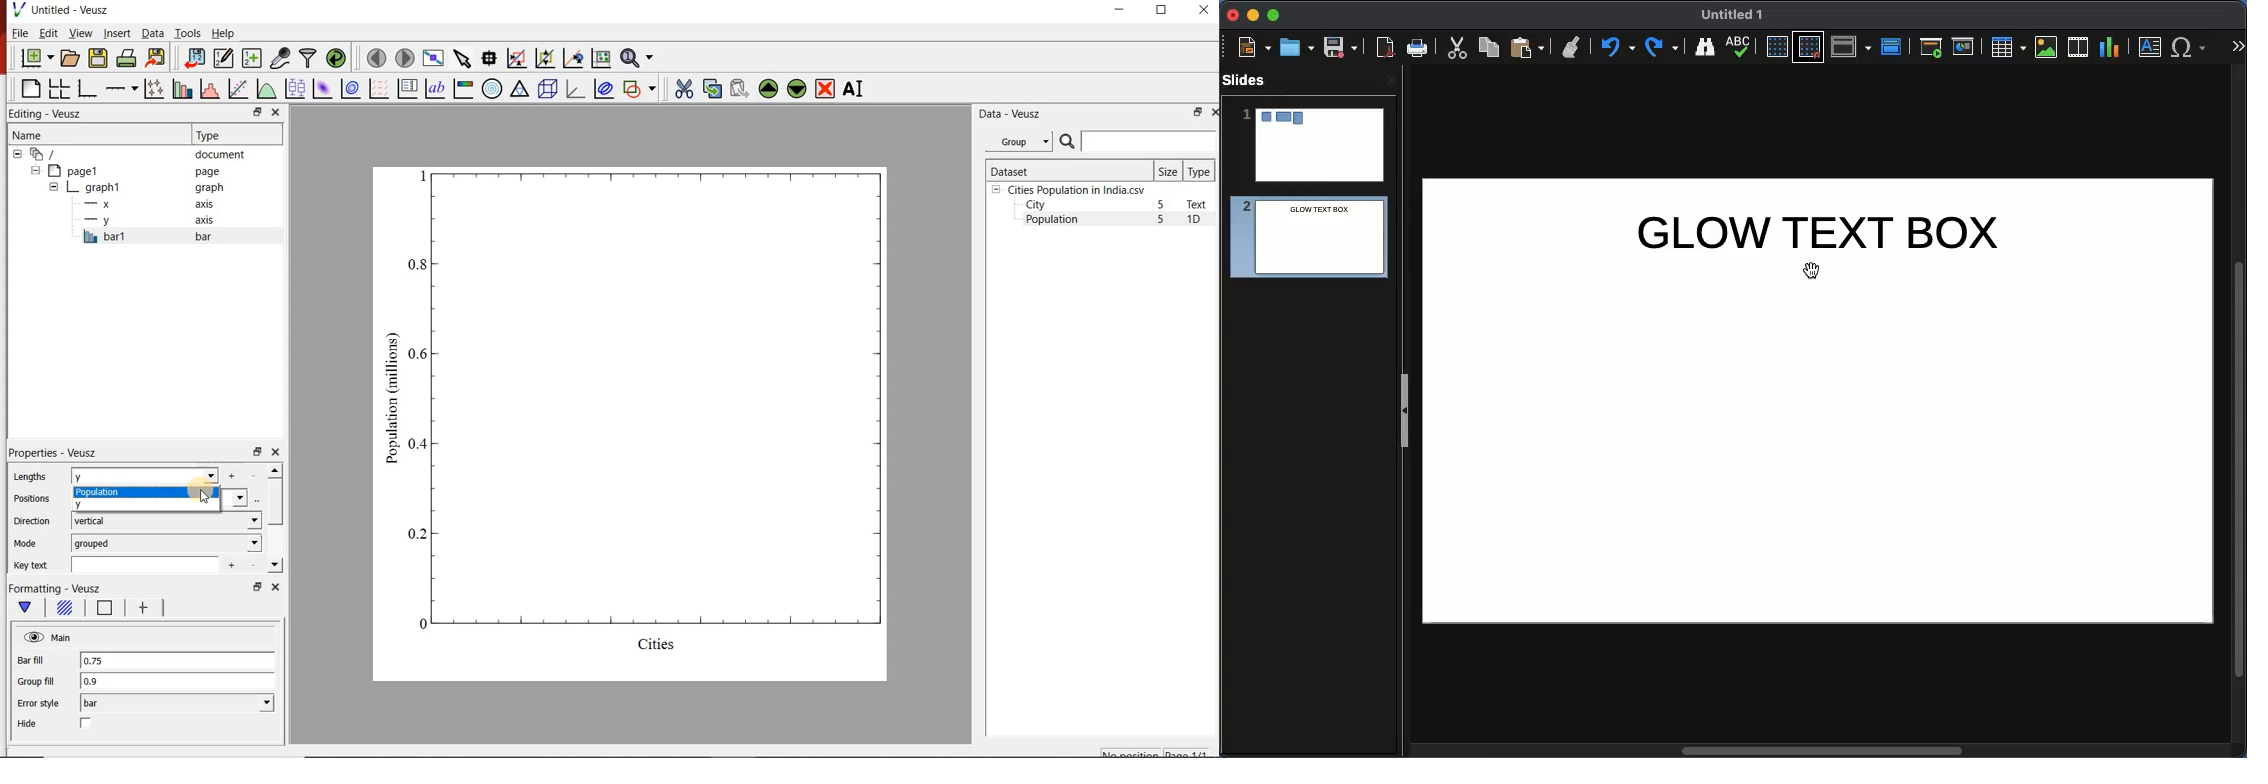 The height and width of the screenshot is (784, 2268). What do you see at coordinates (1019, 141) in the screenshot?
I see `Group datasets with property given` at bounding box center [1019, 141].